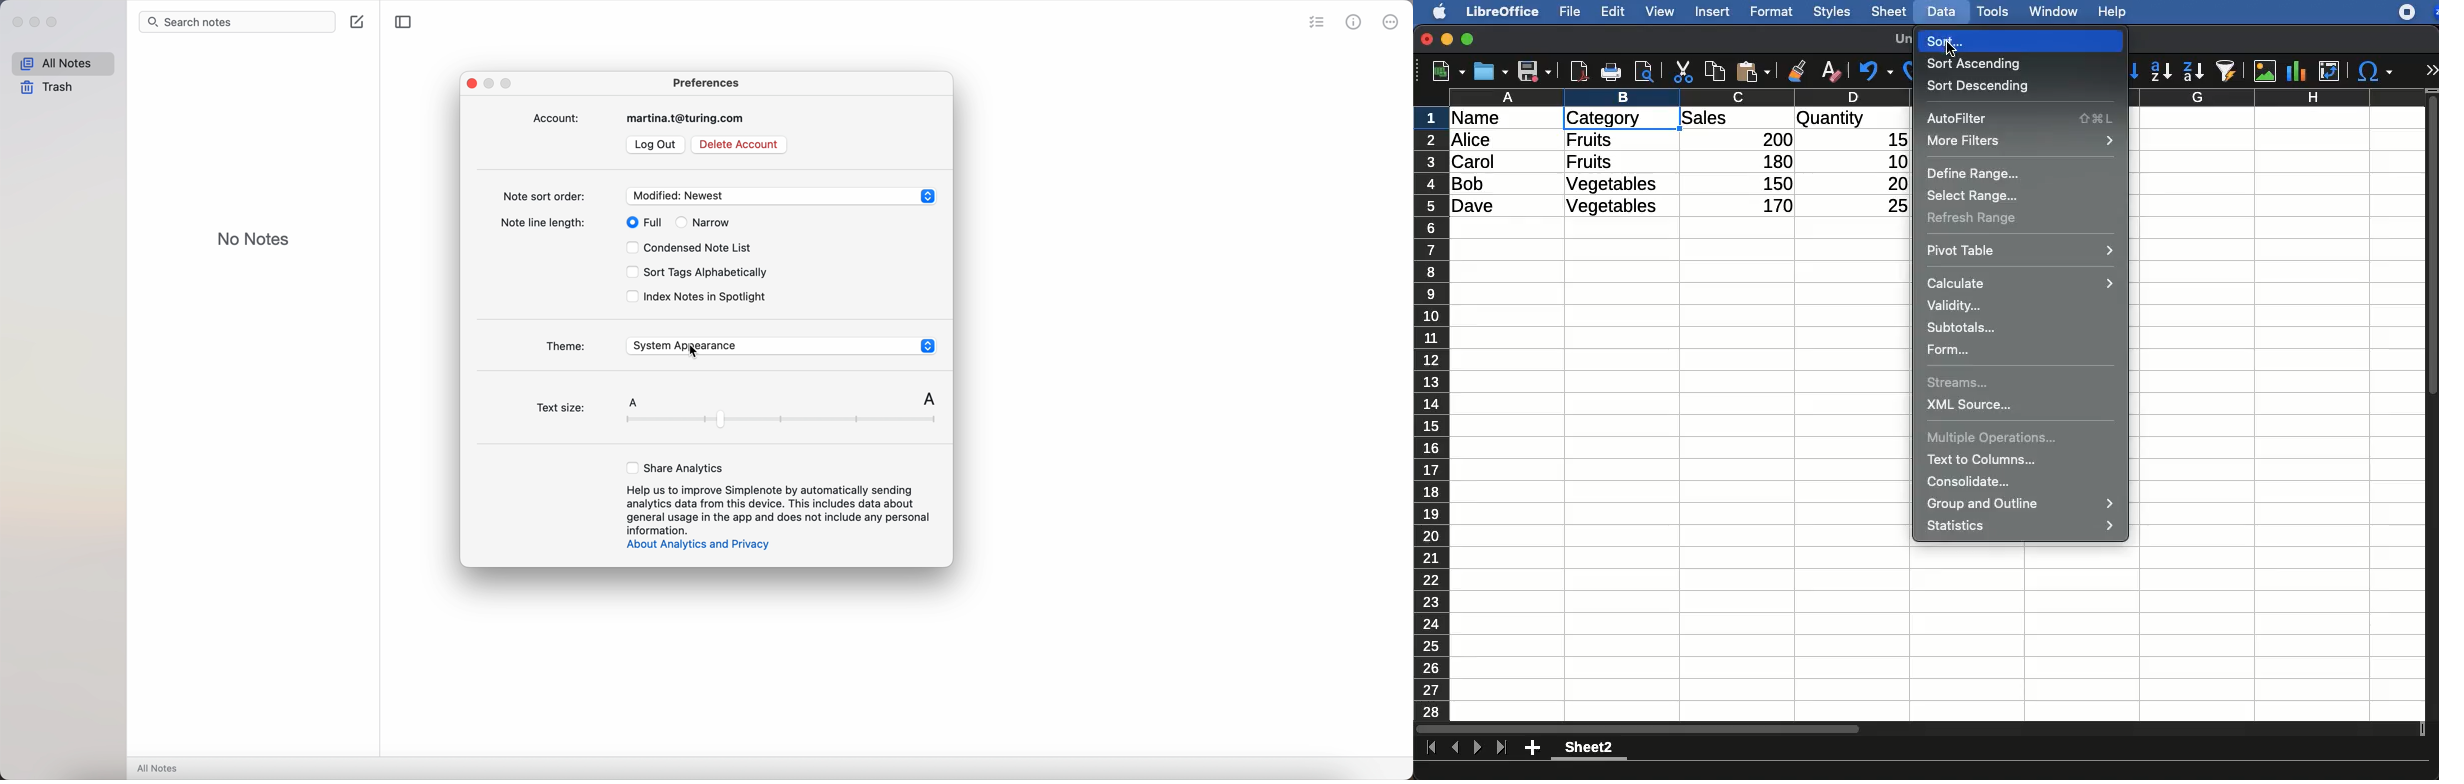  I want to click on close popup, so click(472, 83).